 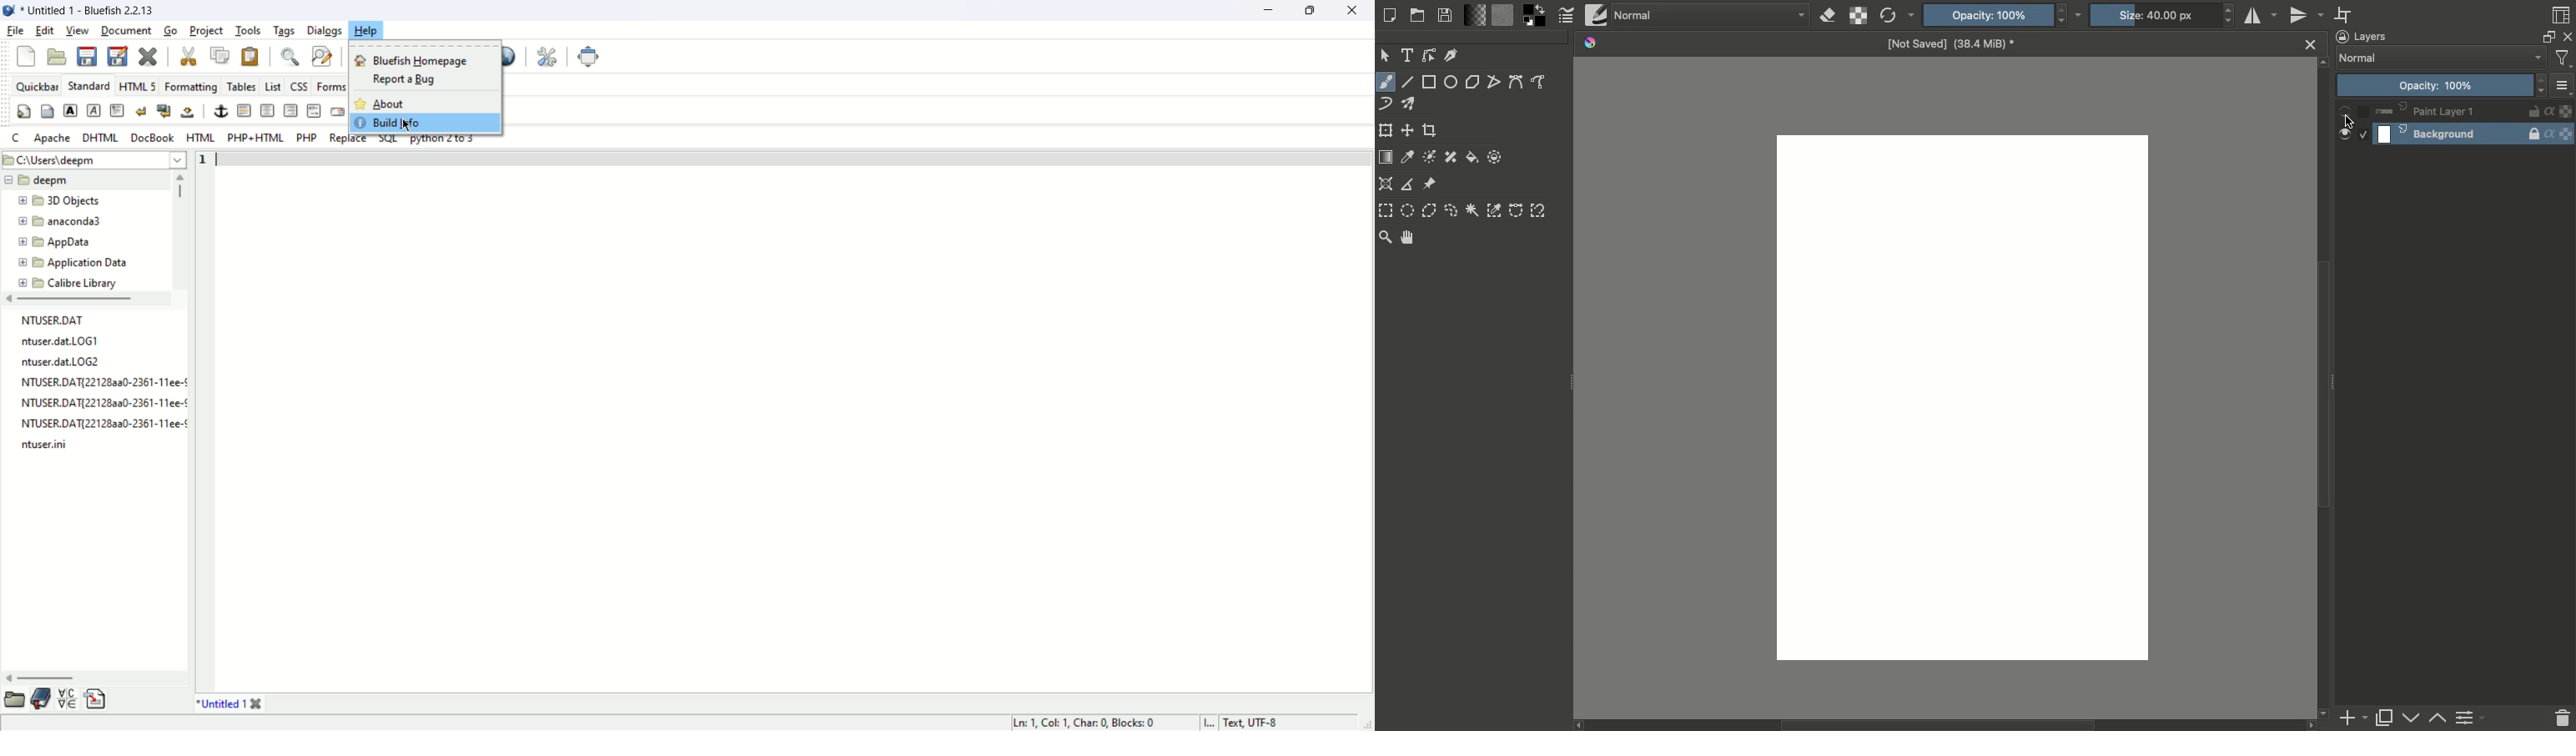 I want to click on close, so click(x=1357, y=11).